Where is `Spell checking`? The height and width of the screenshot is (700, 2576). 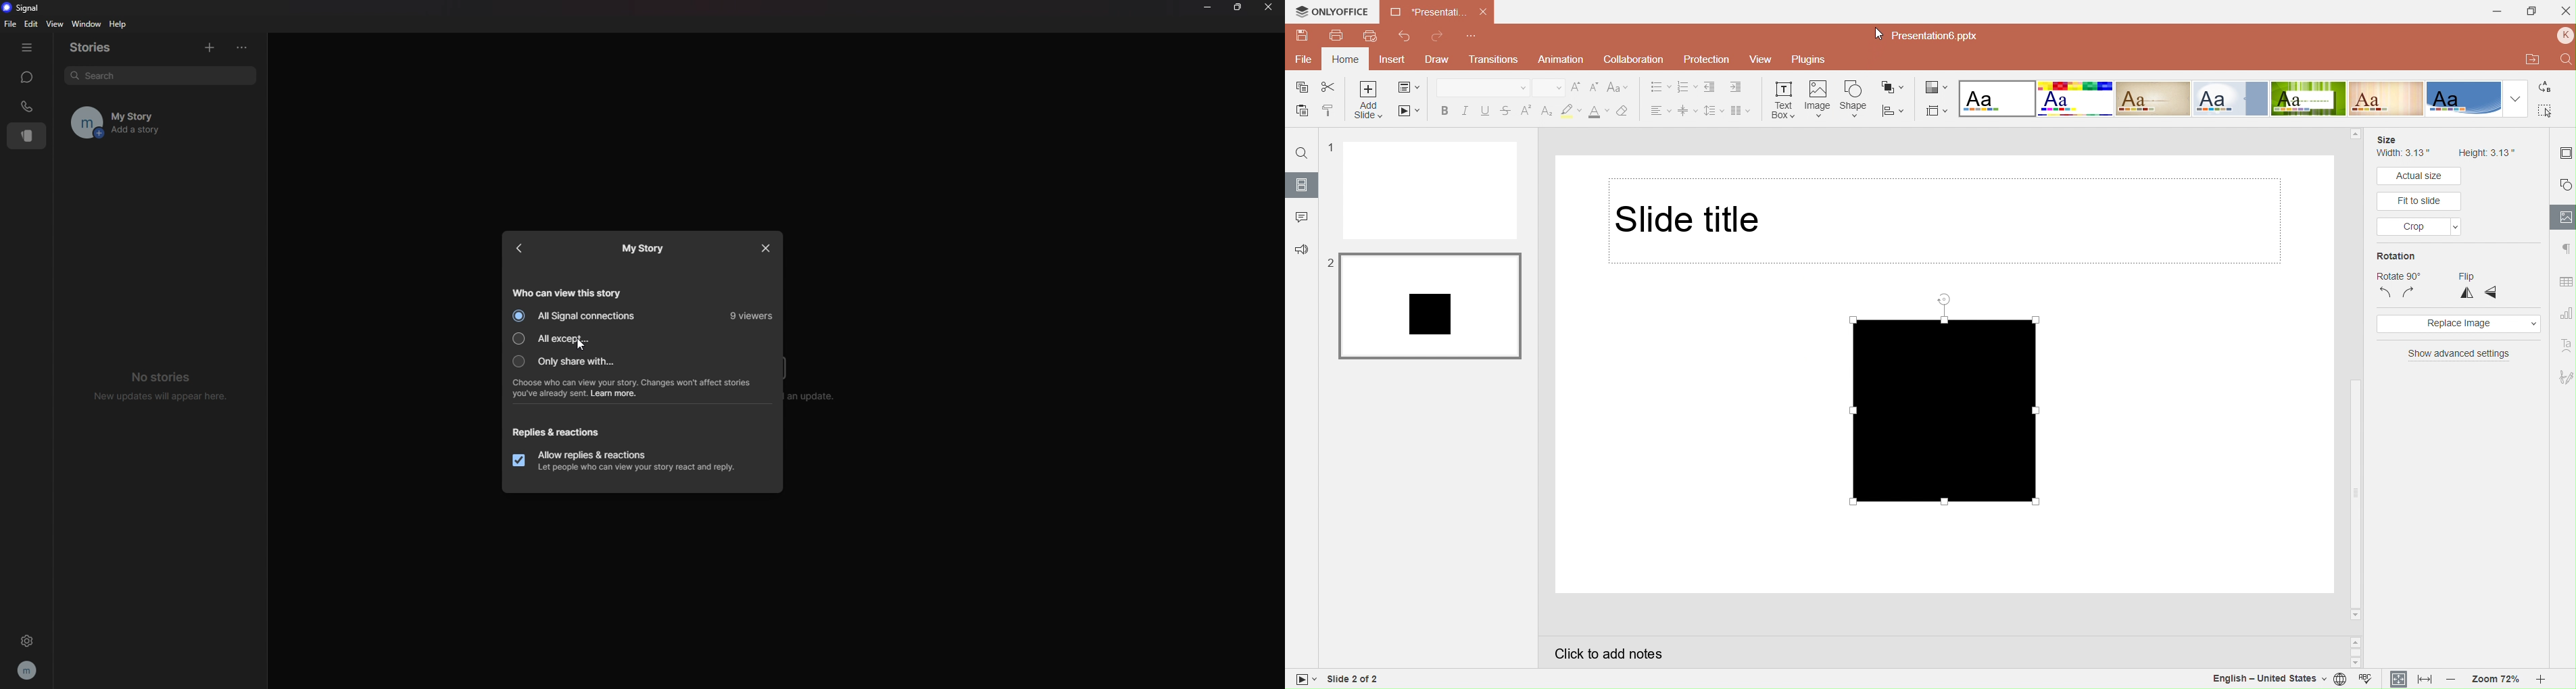
Spell checking is located at coordinates (2368, 679).